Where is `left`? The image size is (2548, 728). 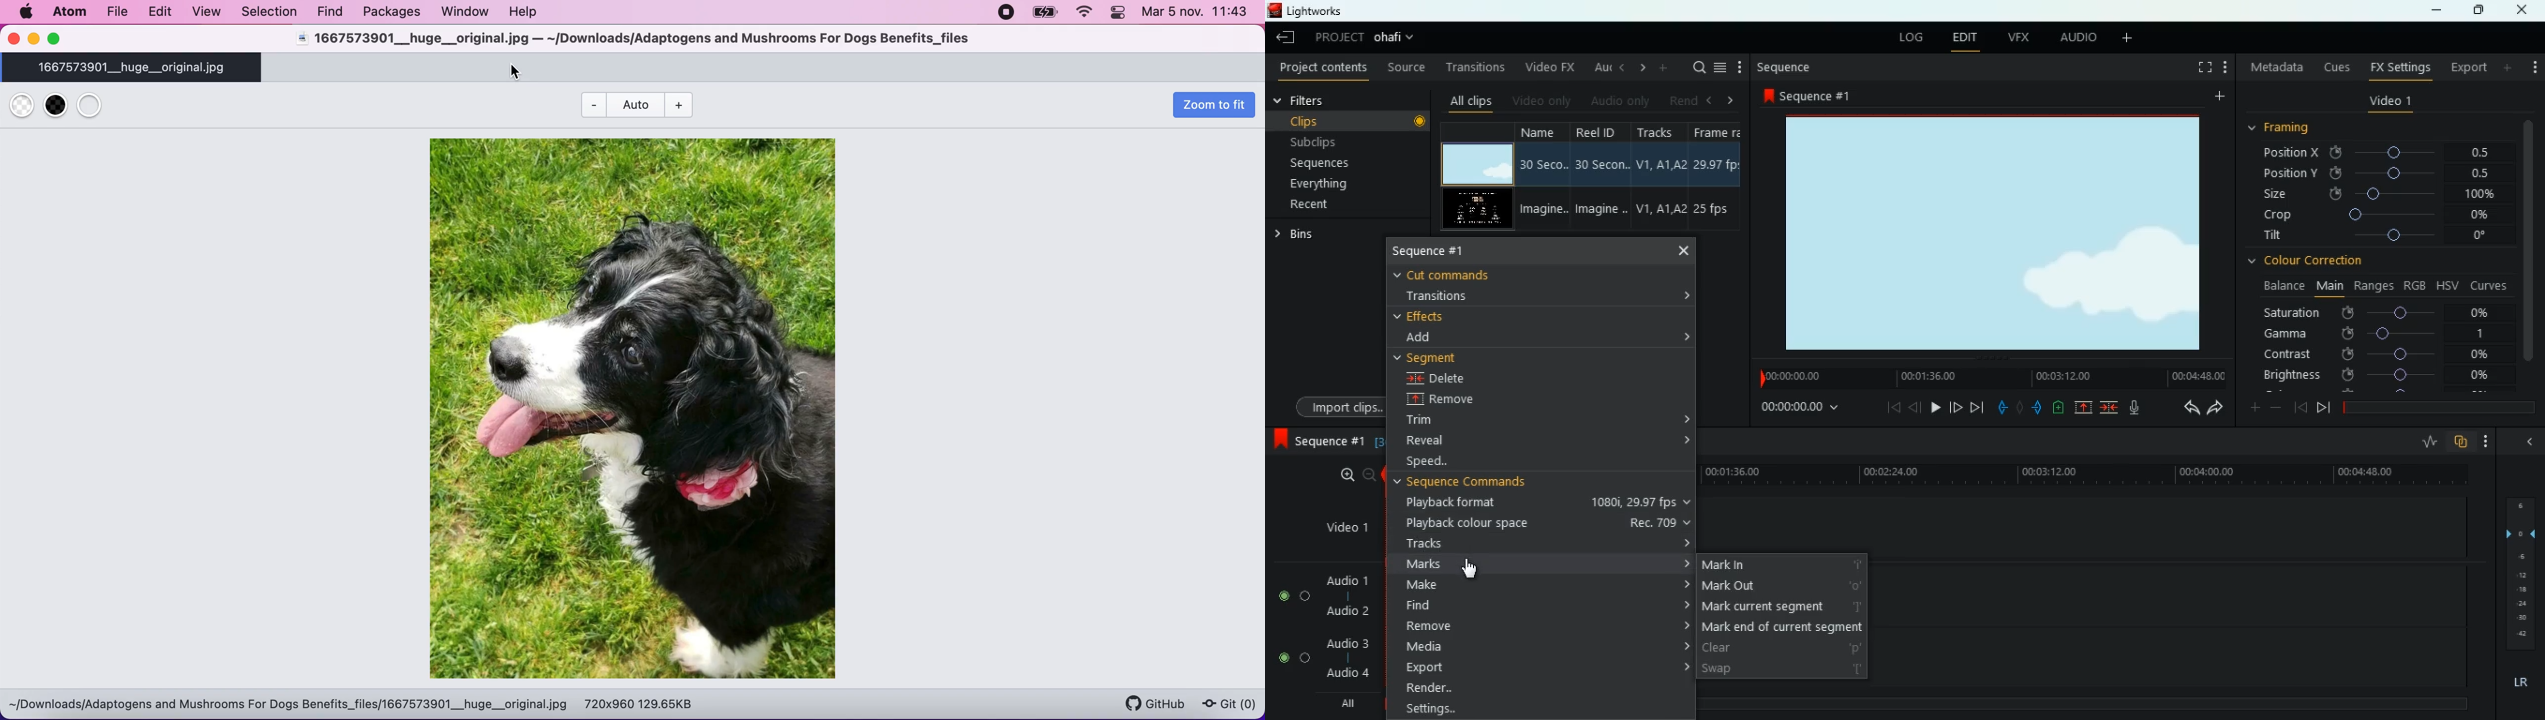 left is located at coordinates (1711, 99).